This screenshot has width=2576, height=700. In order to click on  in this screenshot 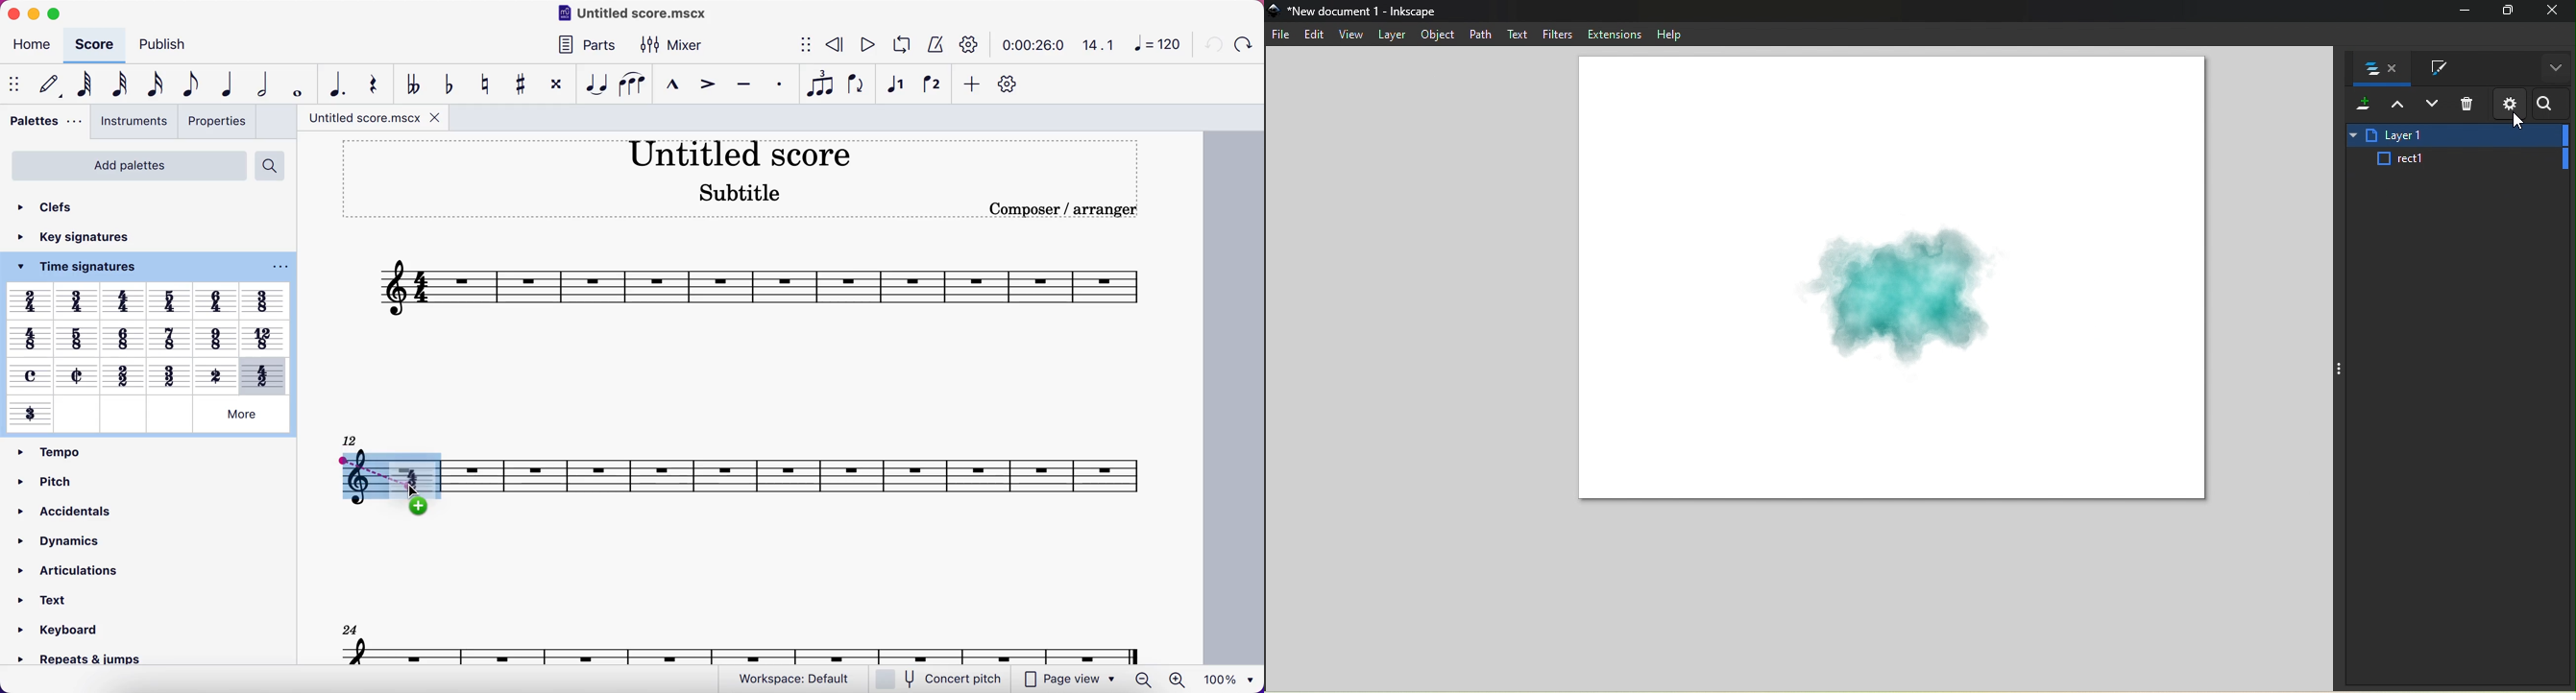, I will do `click(80, 300)`.